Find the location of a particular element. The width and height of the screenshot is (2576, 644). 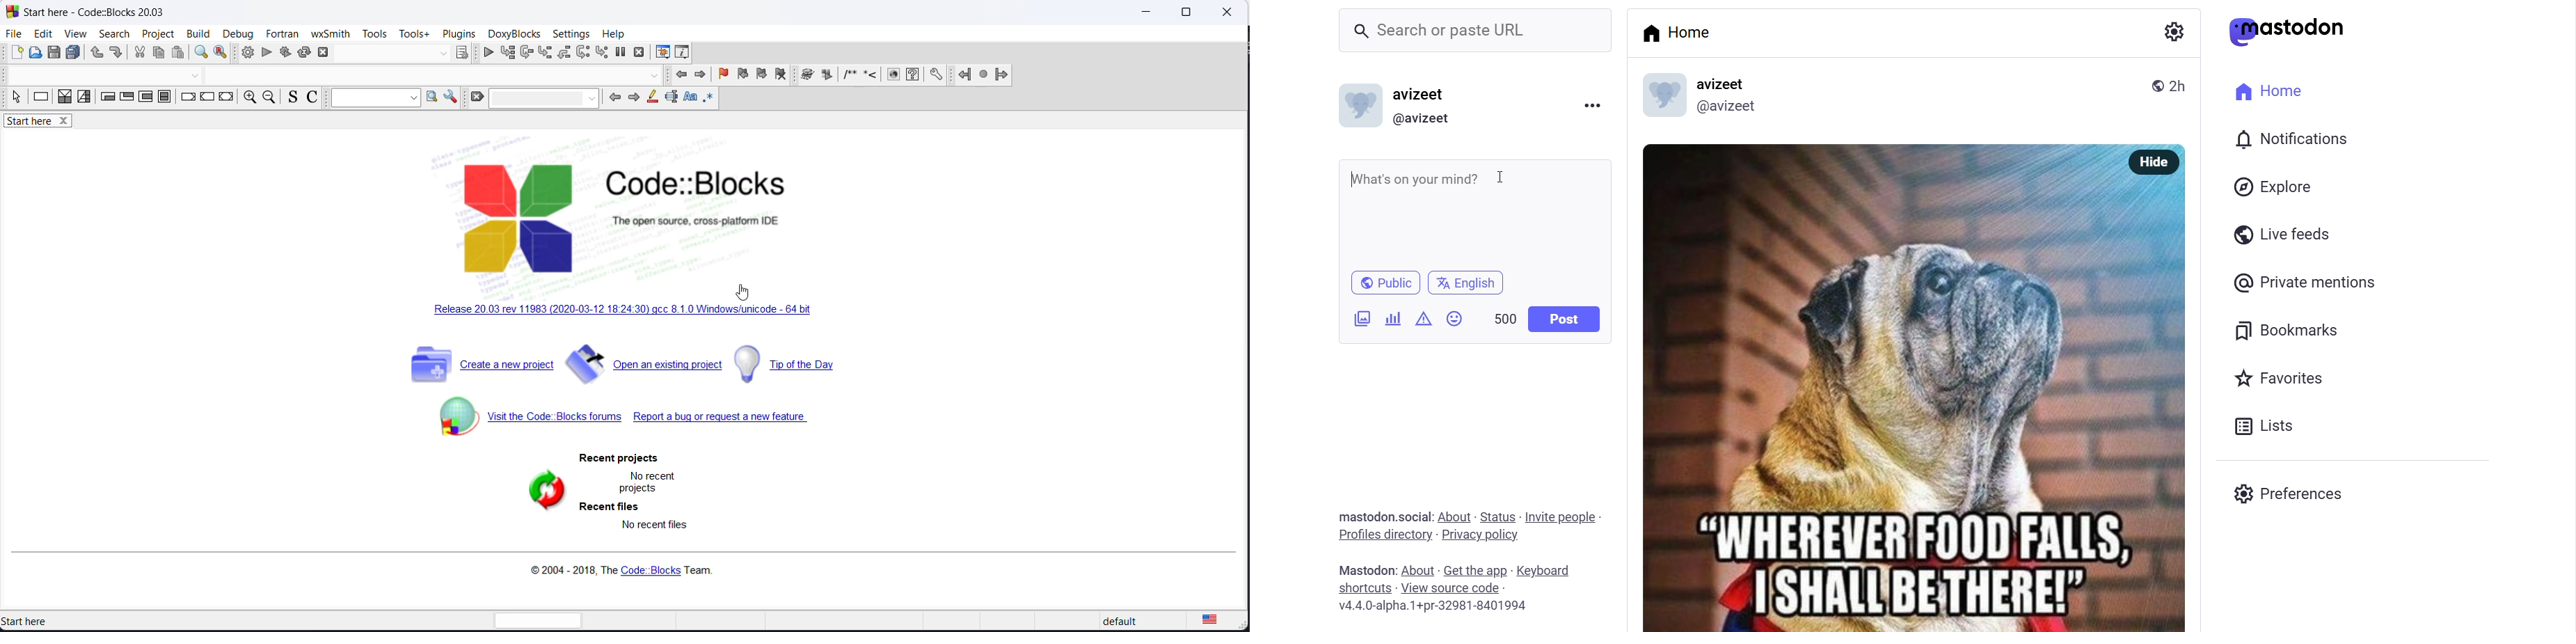

help is located at coordinates (613, 33).